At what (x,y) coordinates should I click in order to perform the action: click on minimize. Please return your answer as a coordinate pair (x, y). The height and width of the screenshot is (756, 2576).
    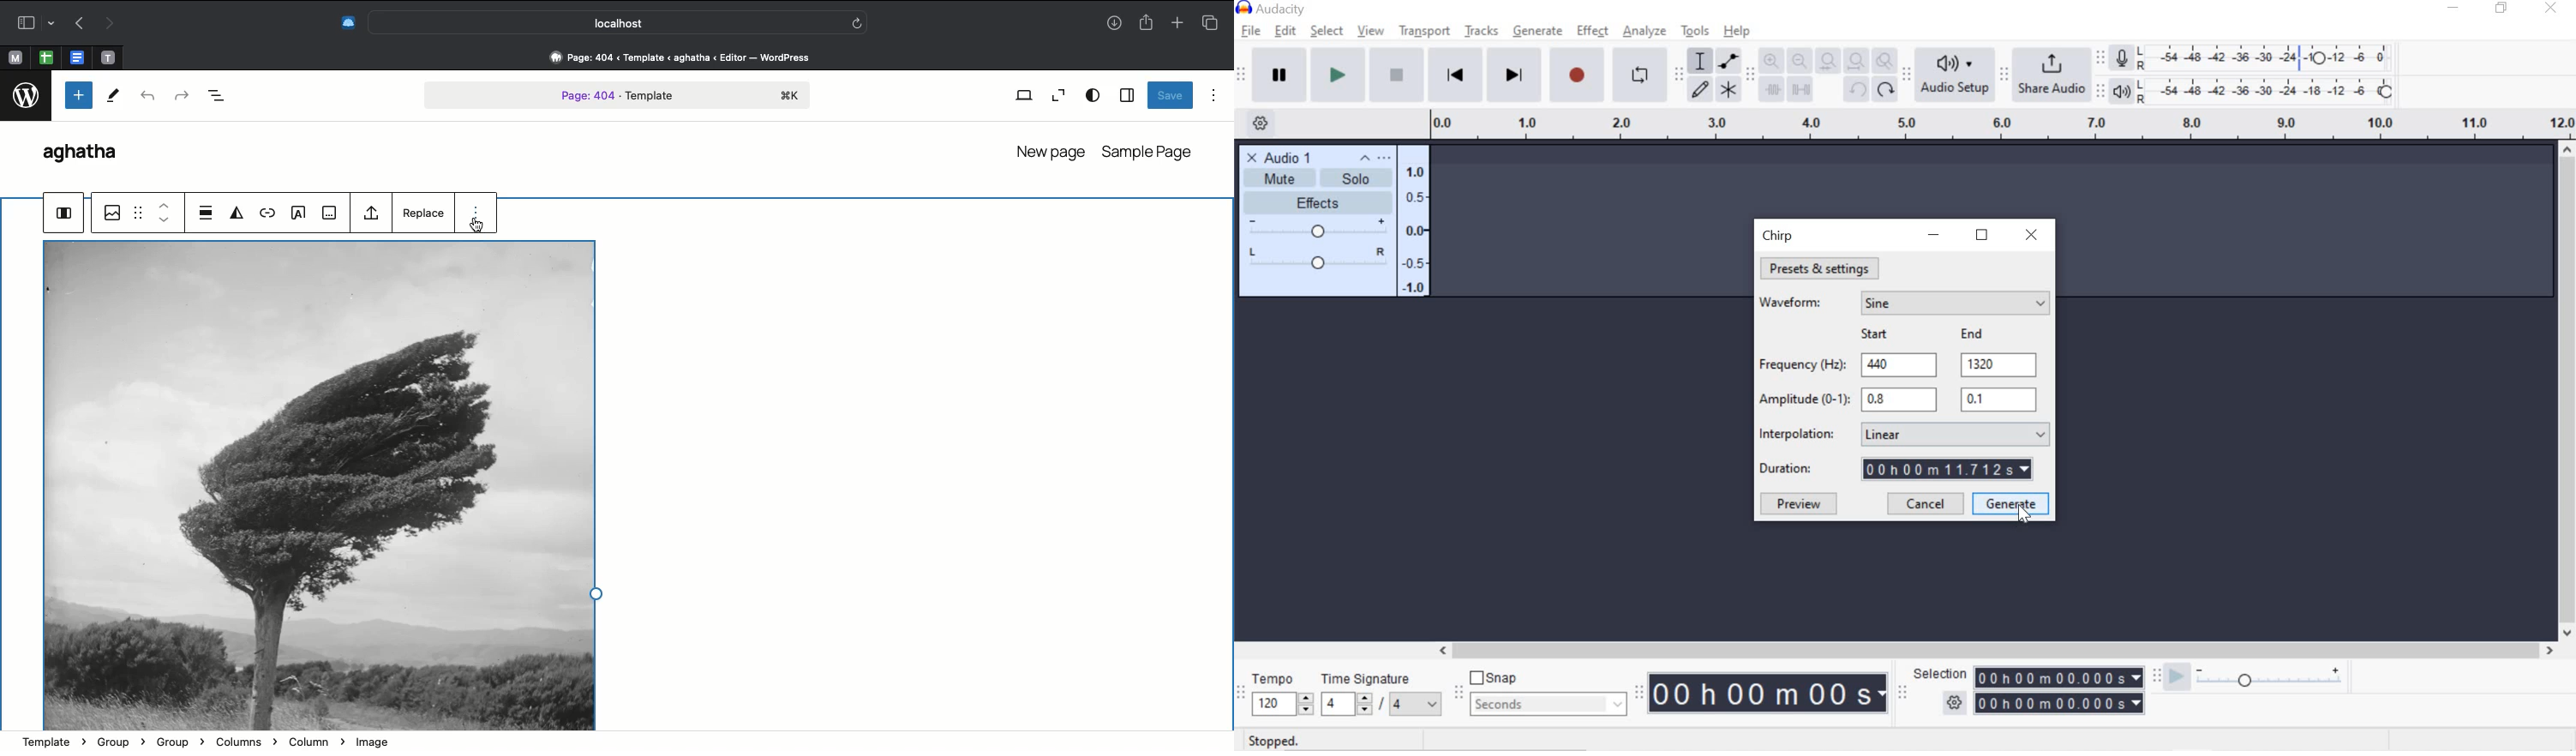
    Looking at the image, I should click on (2453, 6).